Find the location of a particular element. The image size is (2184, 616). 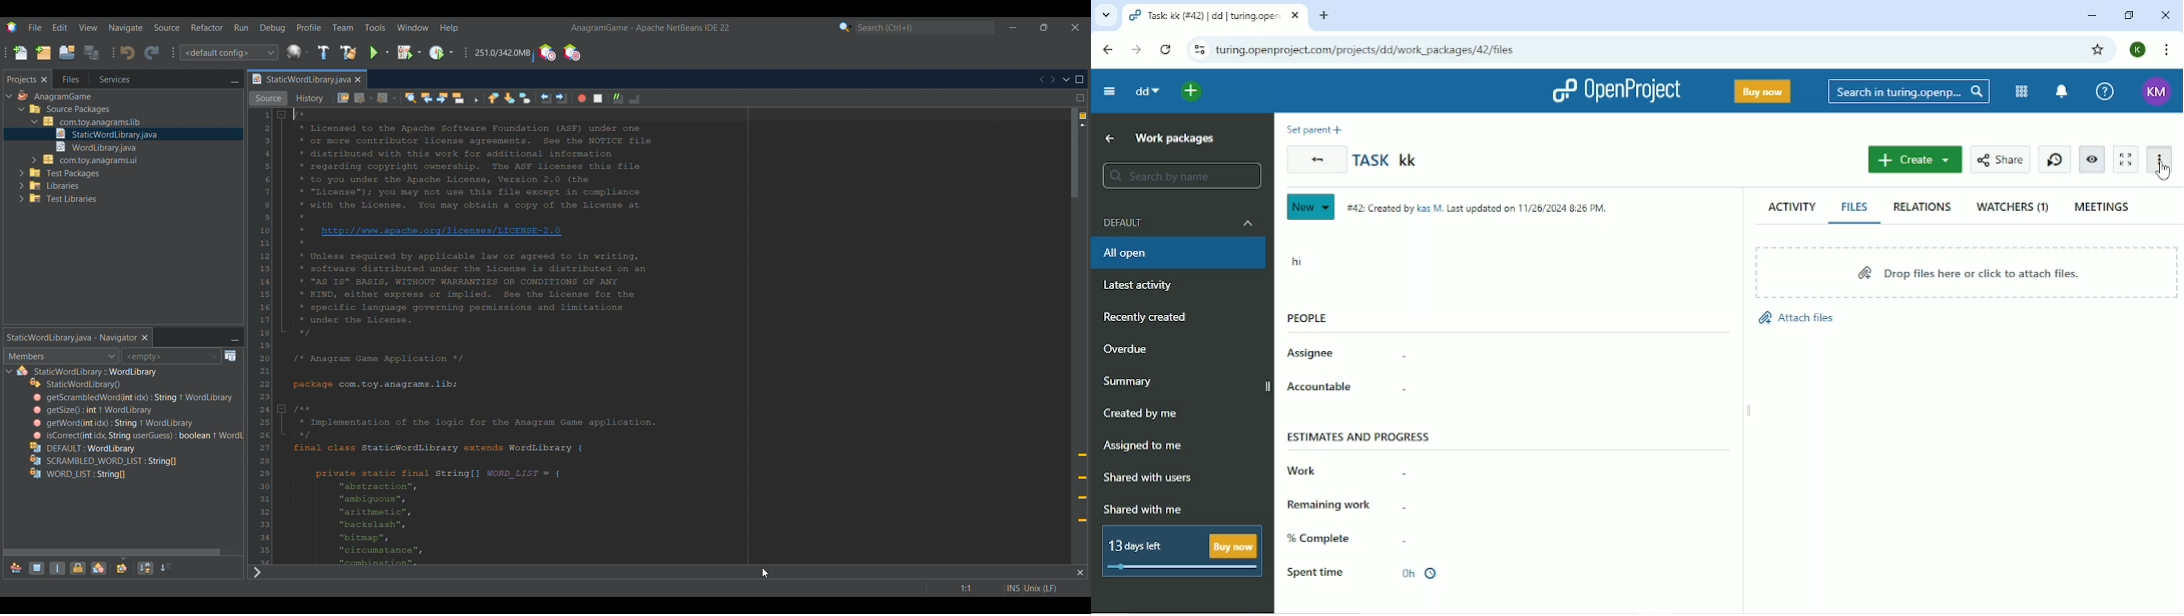

Click to go to current Profile project selection is located at coordinates (437, 53).